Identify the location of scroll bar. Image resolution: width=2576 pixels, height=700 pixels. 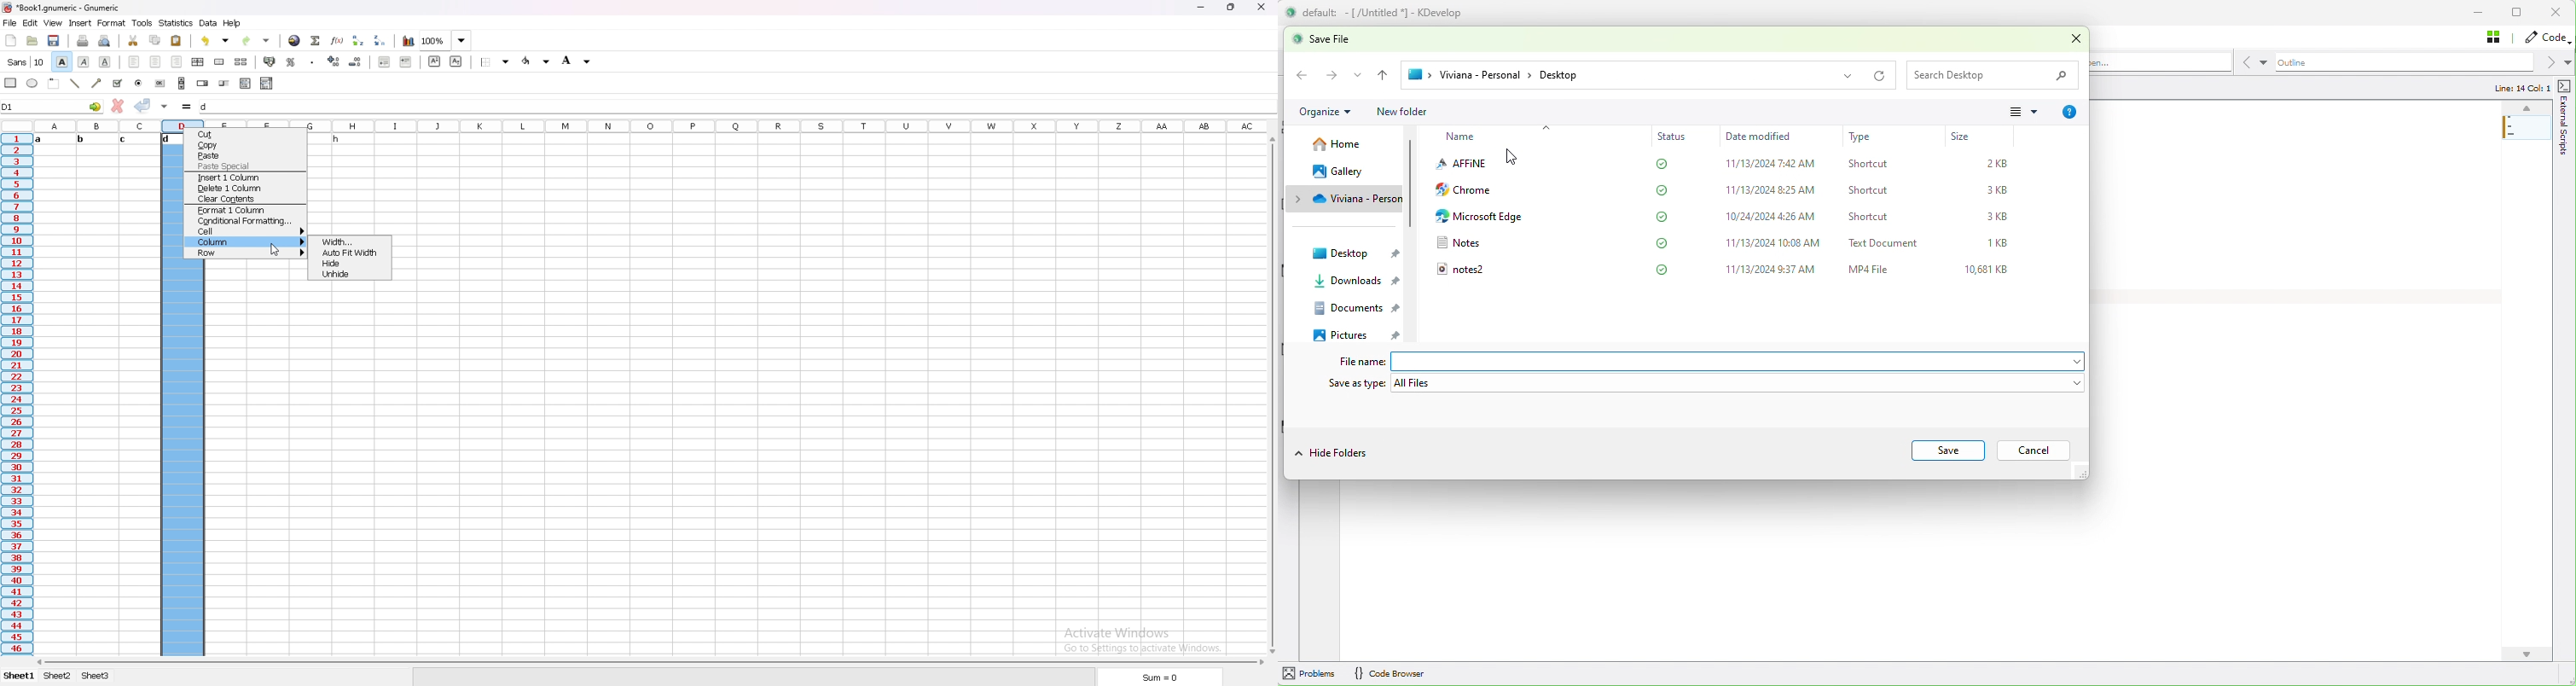
(649, 663).